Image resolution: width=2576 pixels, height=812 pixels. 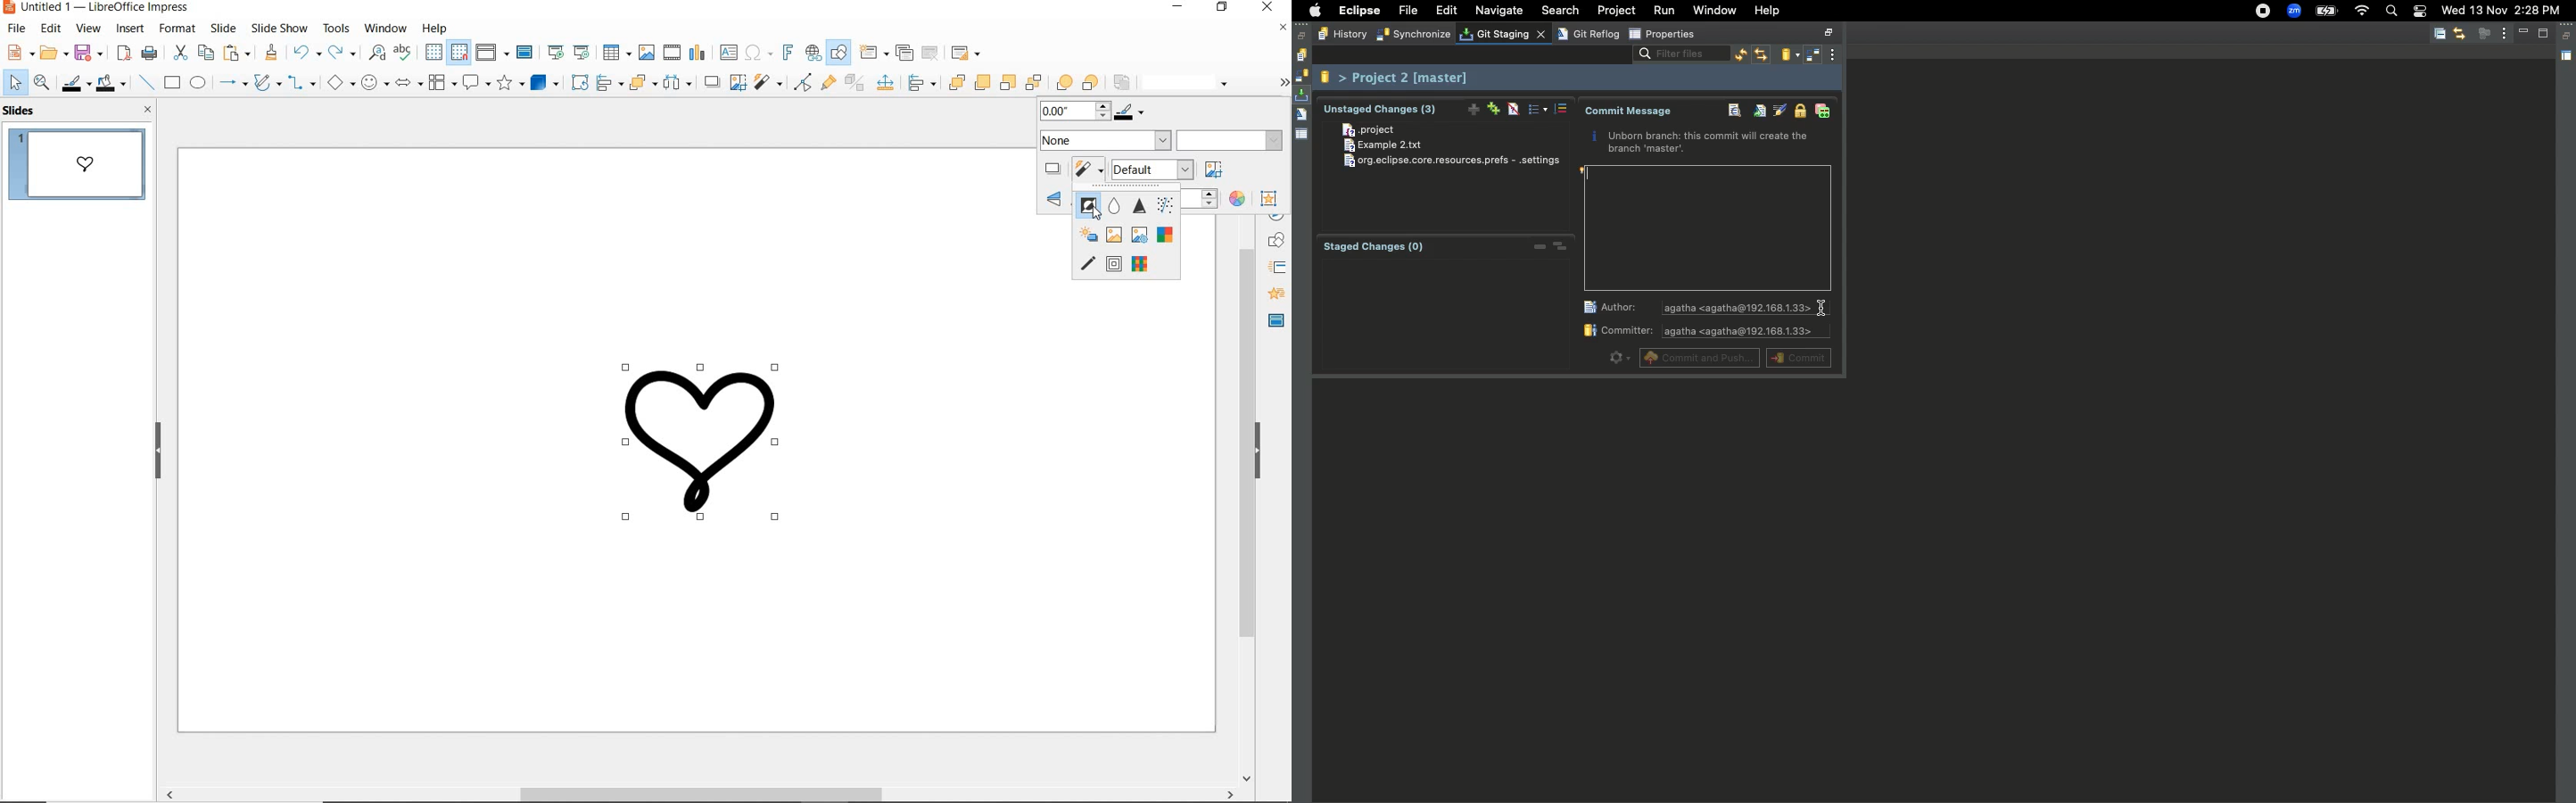 What do you see at coordinates (75, 83) in the screenshot?
I see `line color` at bounding box center [75, 83].